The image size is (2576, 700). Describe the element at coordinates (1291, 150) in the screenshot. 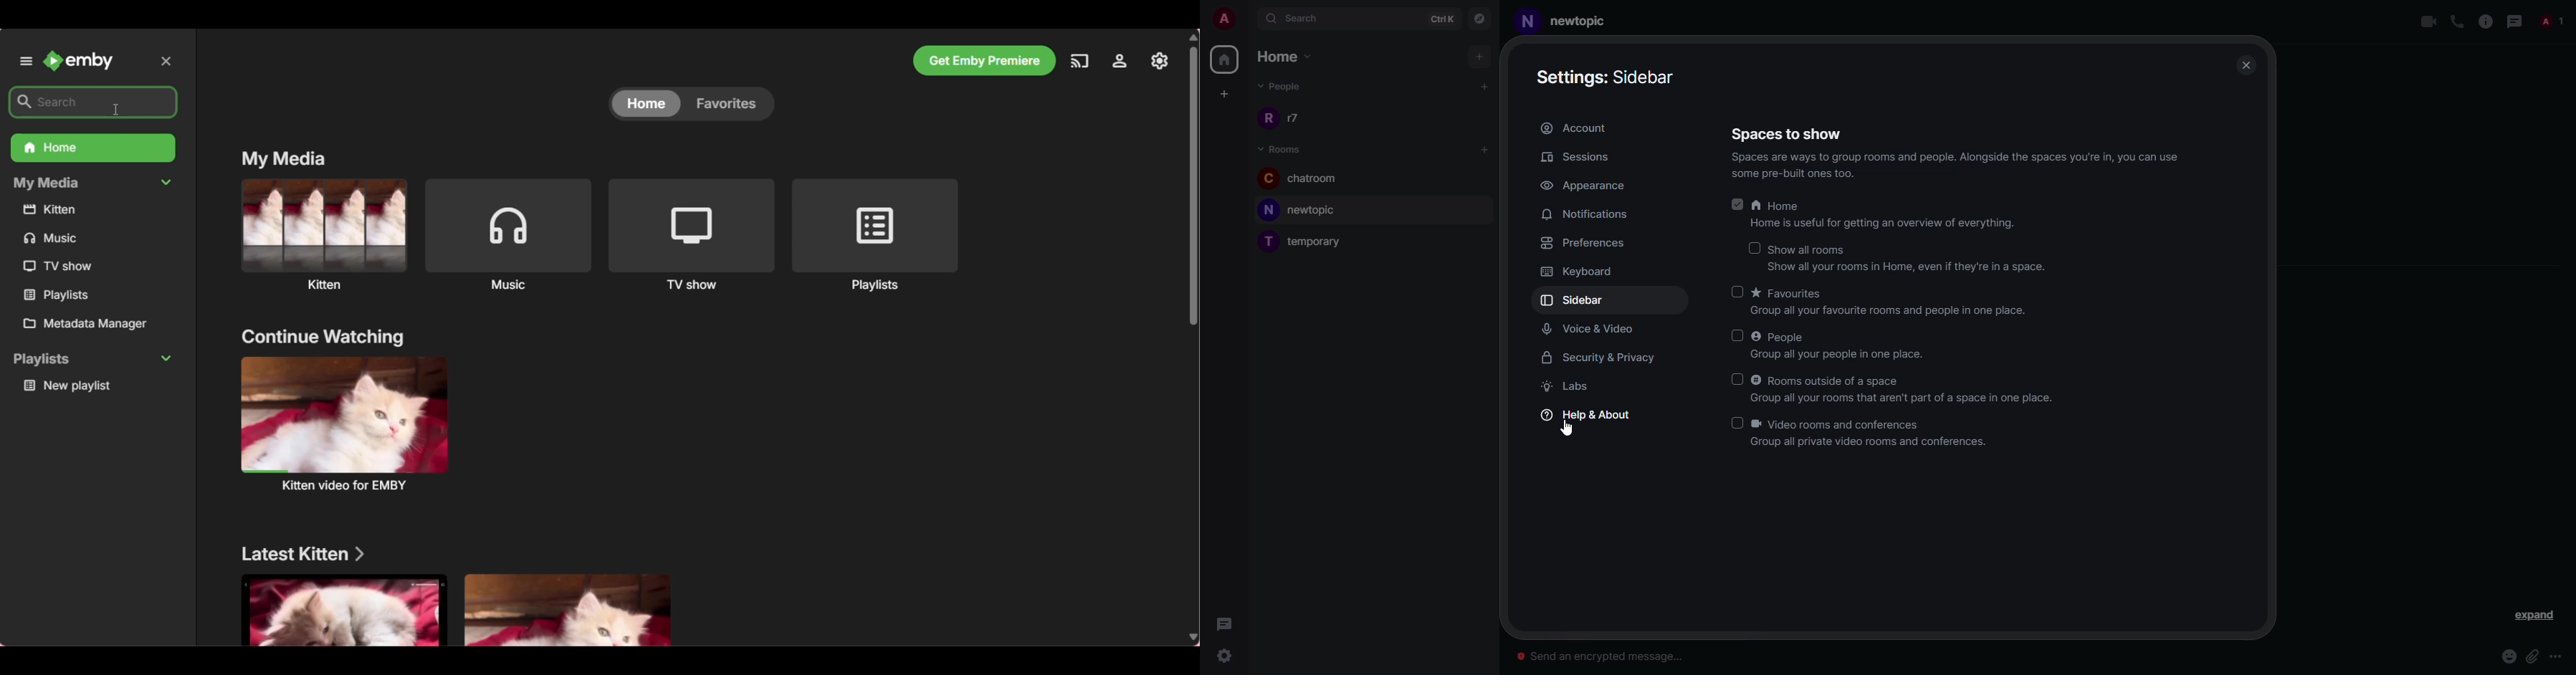

I see `rooms` at that location.